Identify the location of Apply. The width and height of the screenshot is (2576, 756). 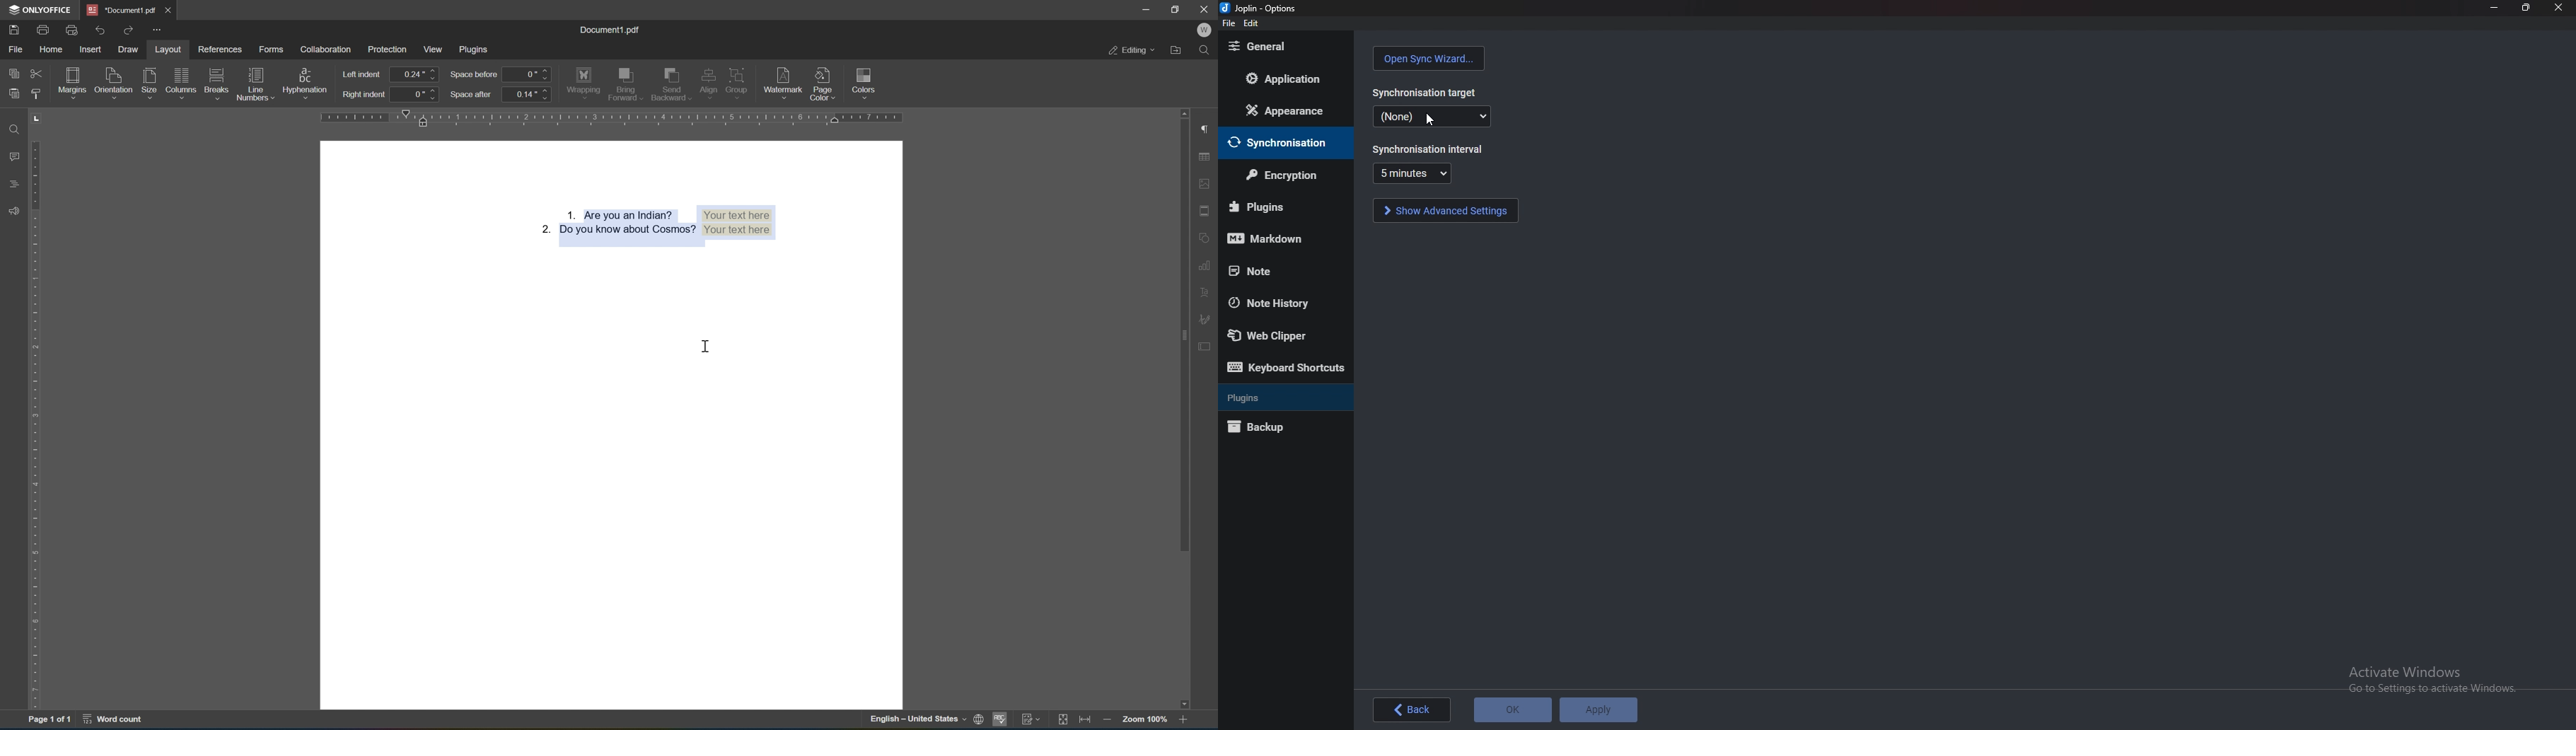
(1599, 709).